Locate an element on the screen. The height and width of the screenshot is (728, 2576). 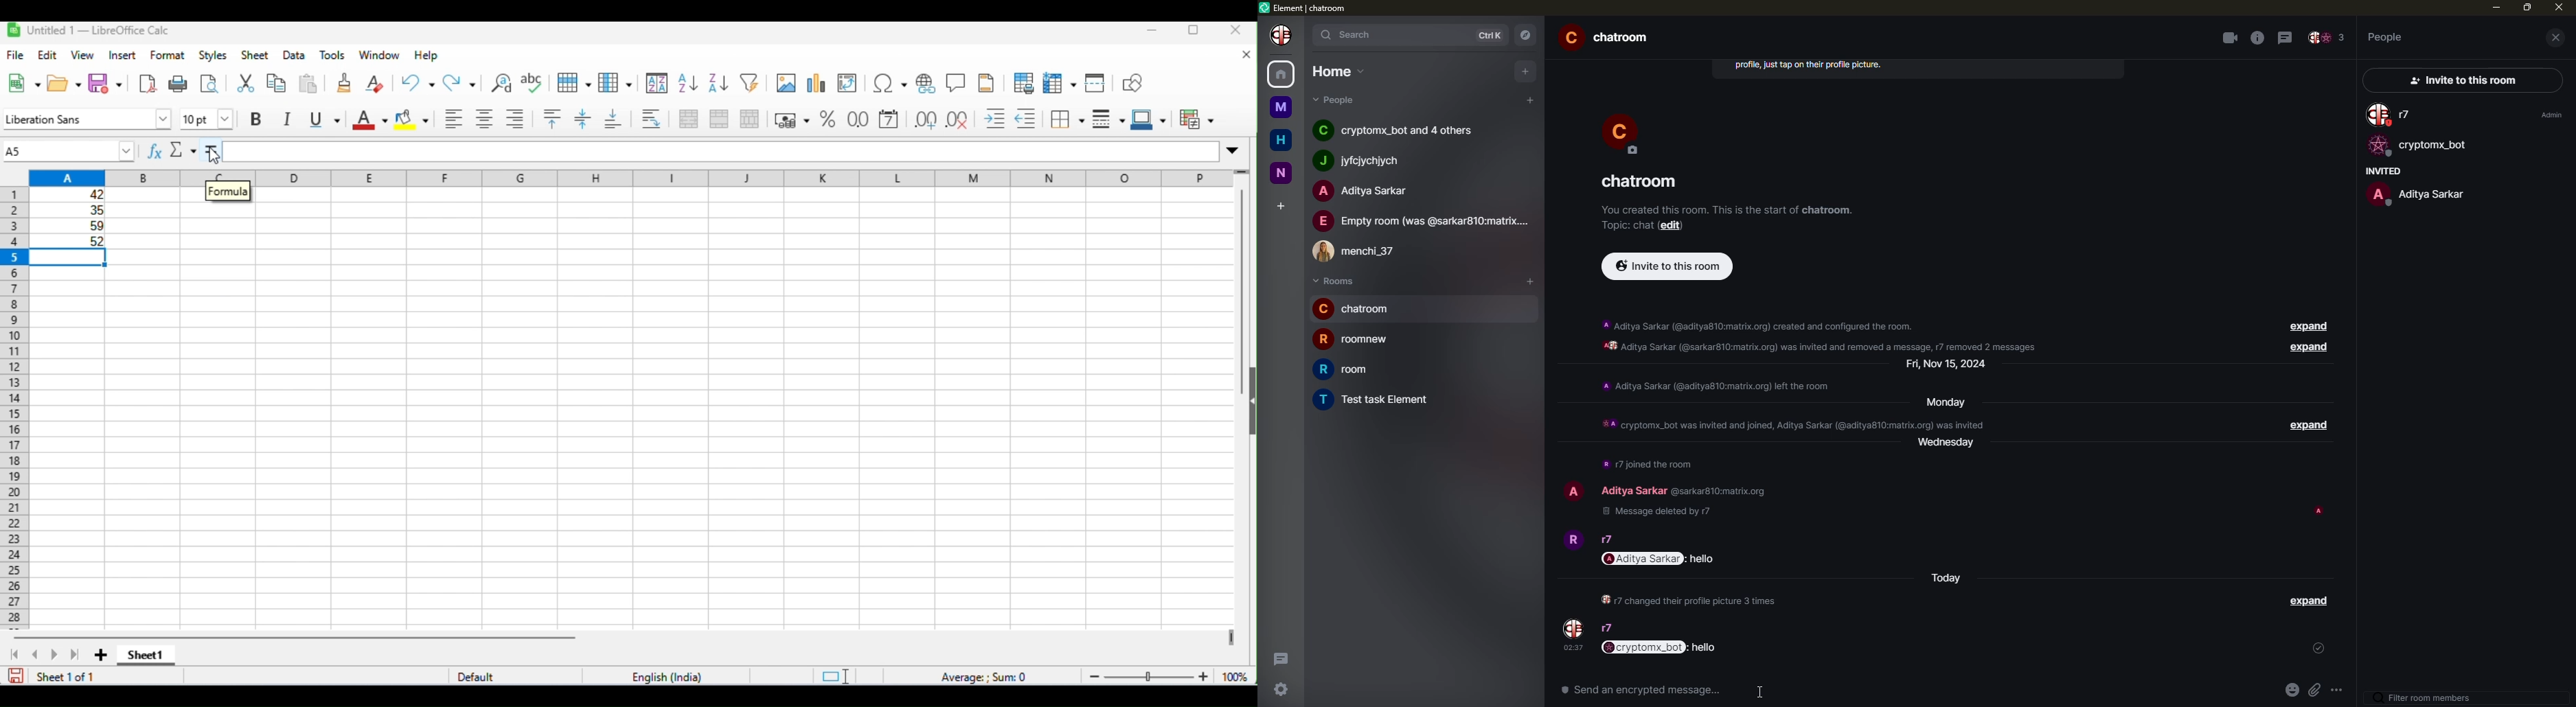
function wizard is located at coordinates (157, 153).